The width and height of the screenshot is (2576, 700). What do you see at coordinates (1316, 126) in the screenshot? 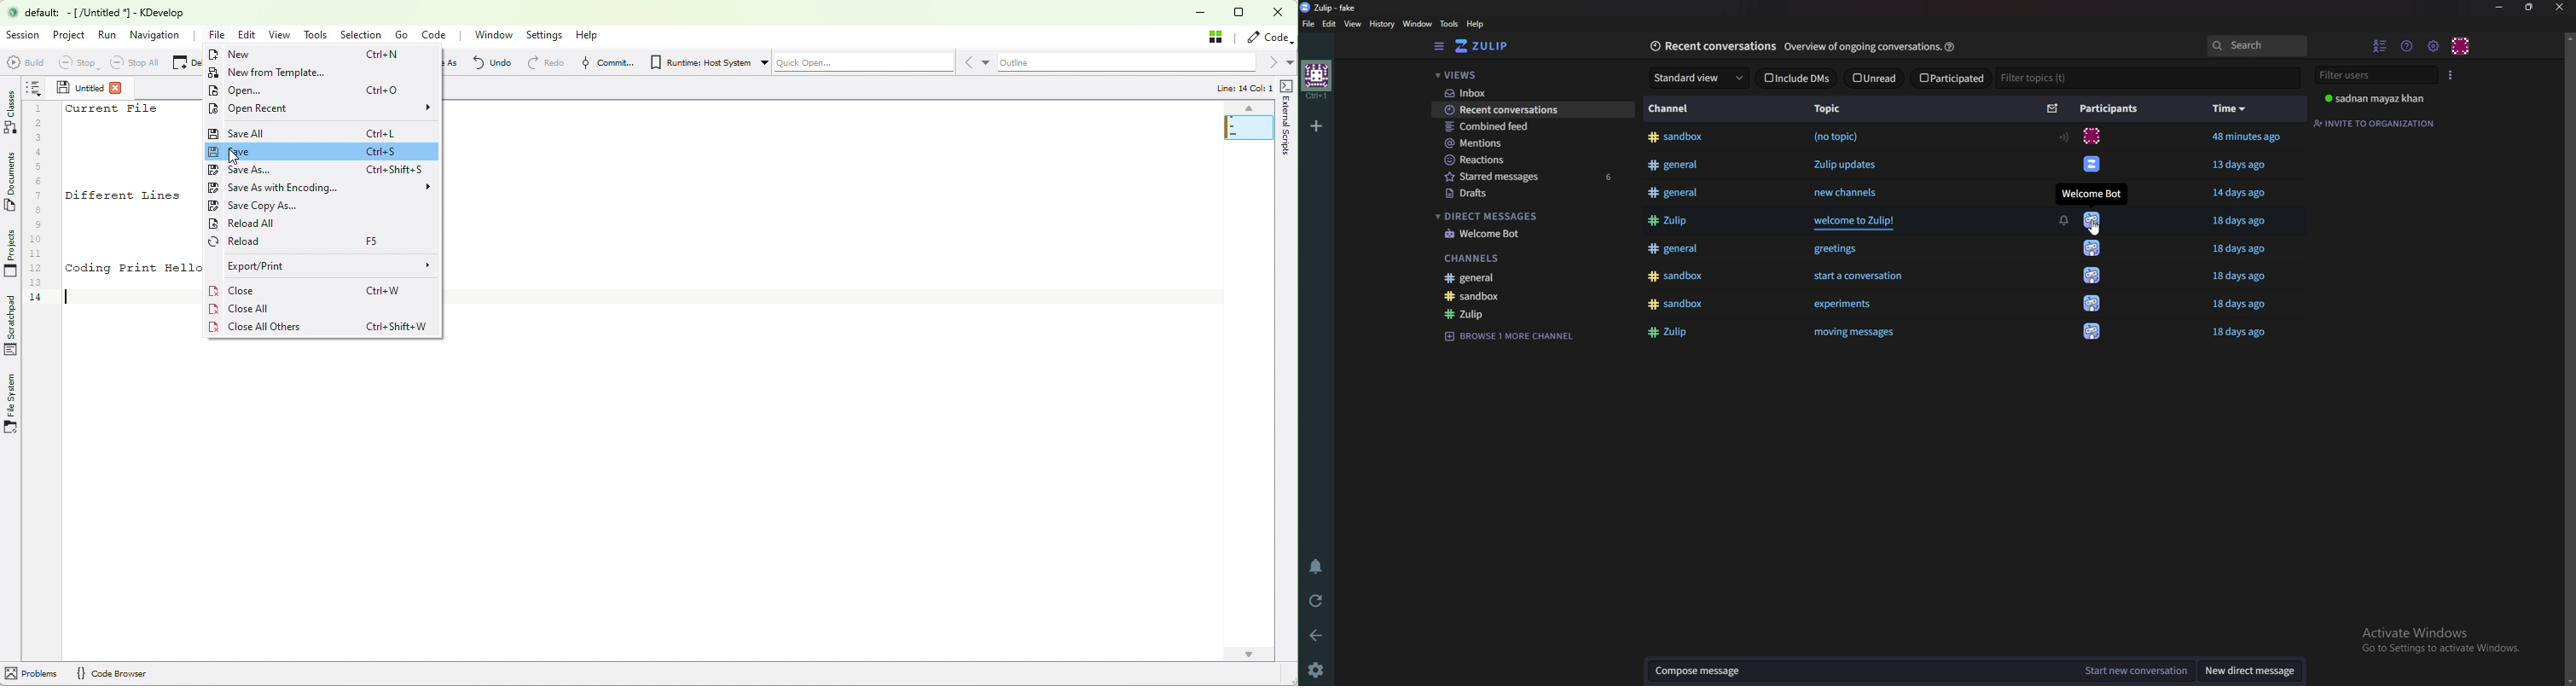
I see `Add organization` at bounding box center [1316, 126].